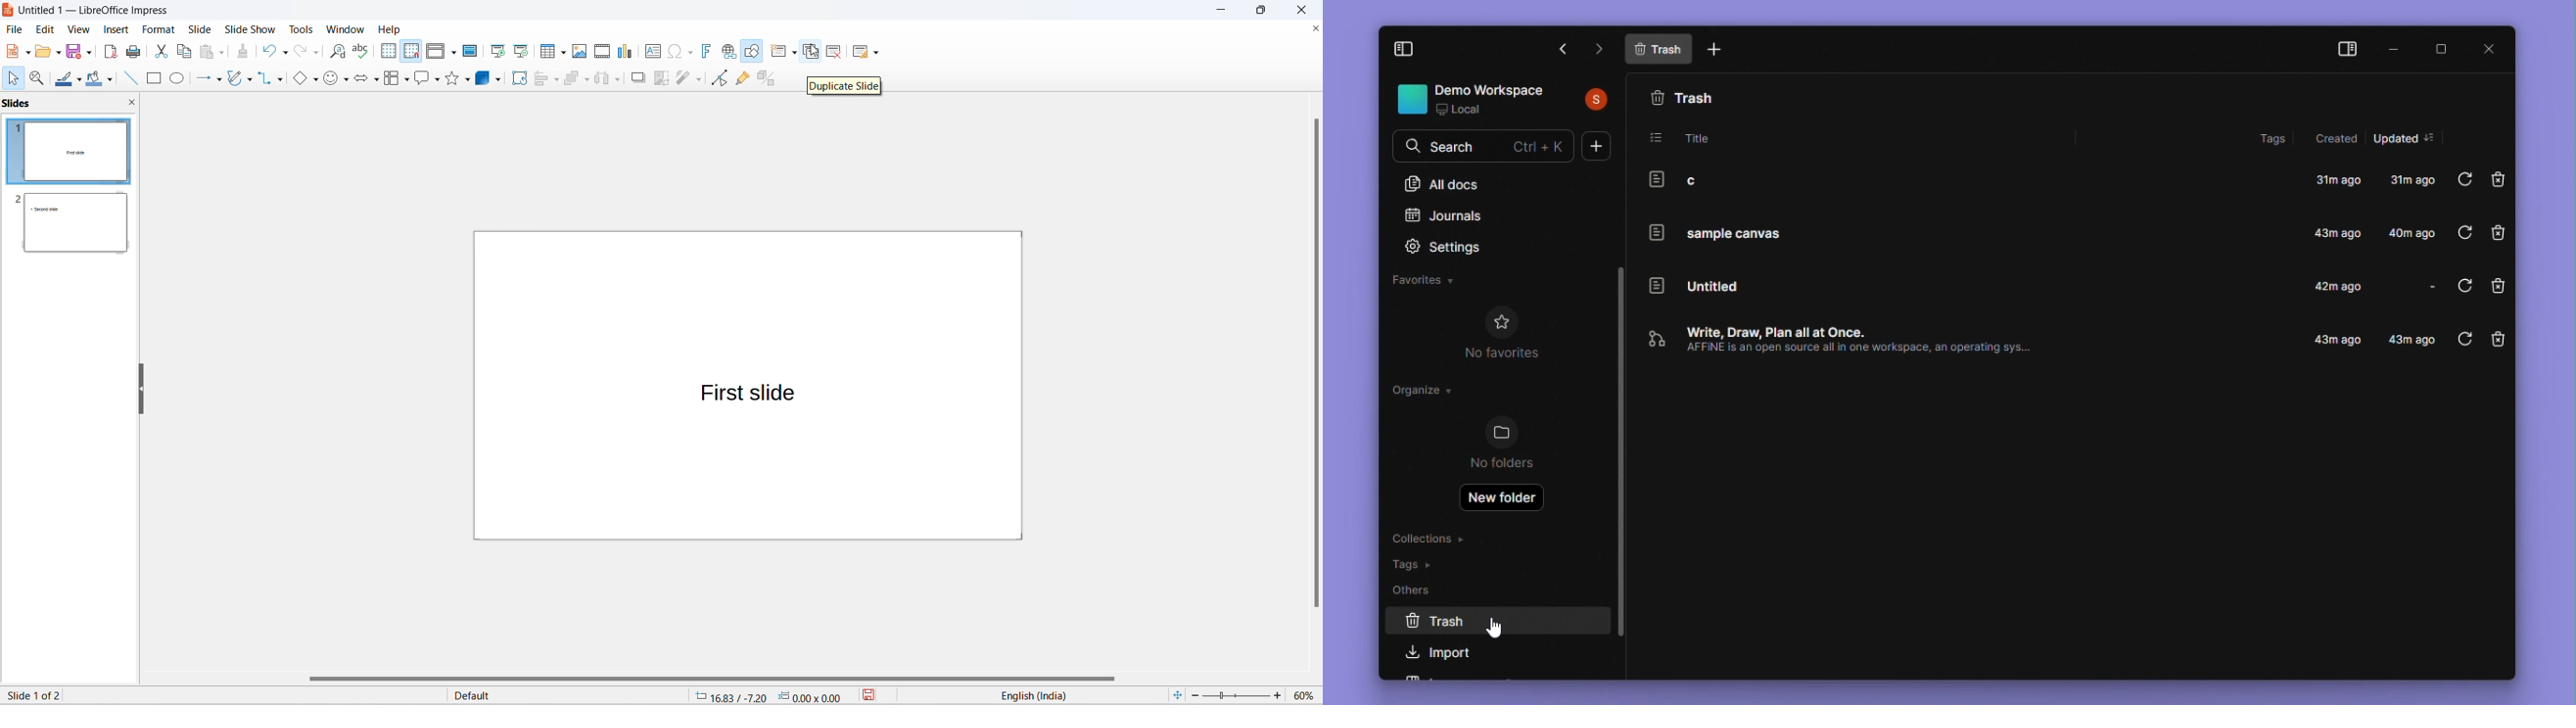 Image resolution: width=2576 pixels, height=728 pixels. Describe the element at coordinates (302, 28) in the screenshot. I see `tools` at that location.